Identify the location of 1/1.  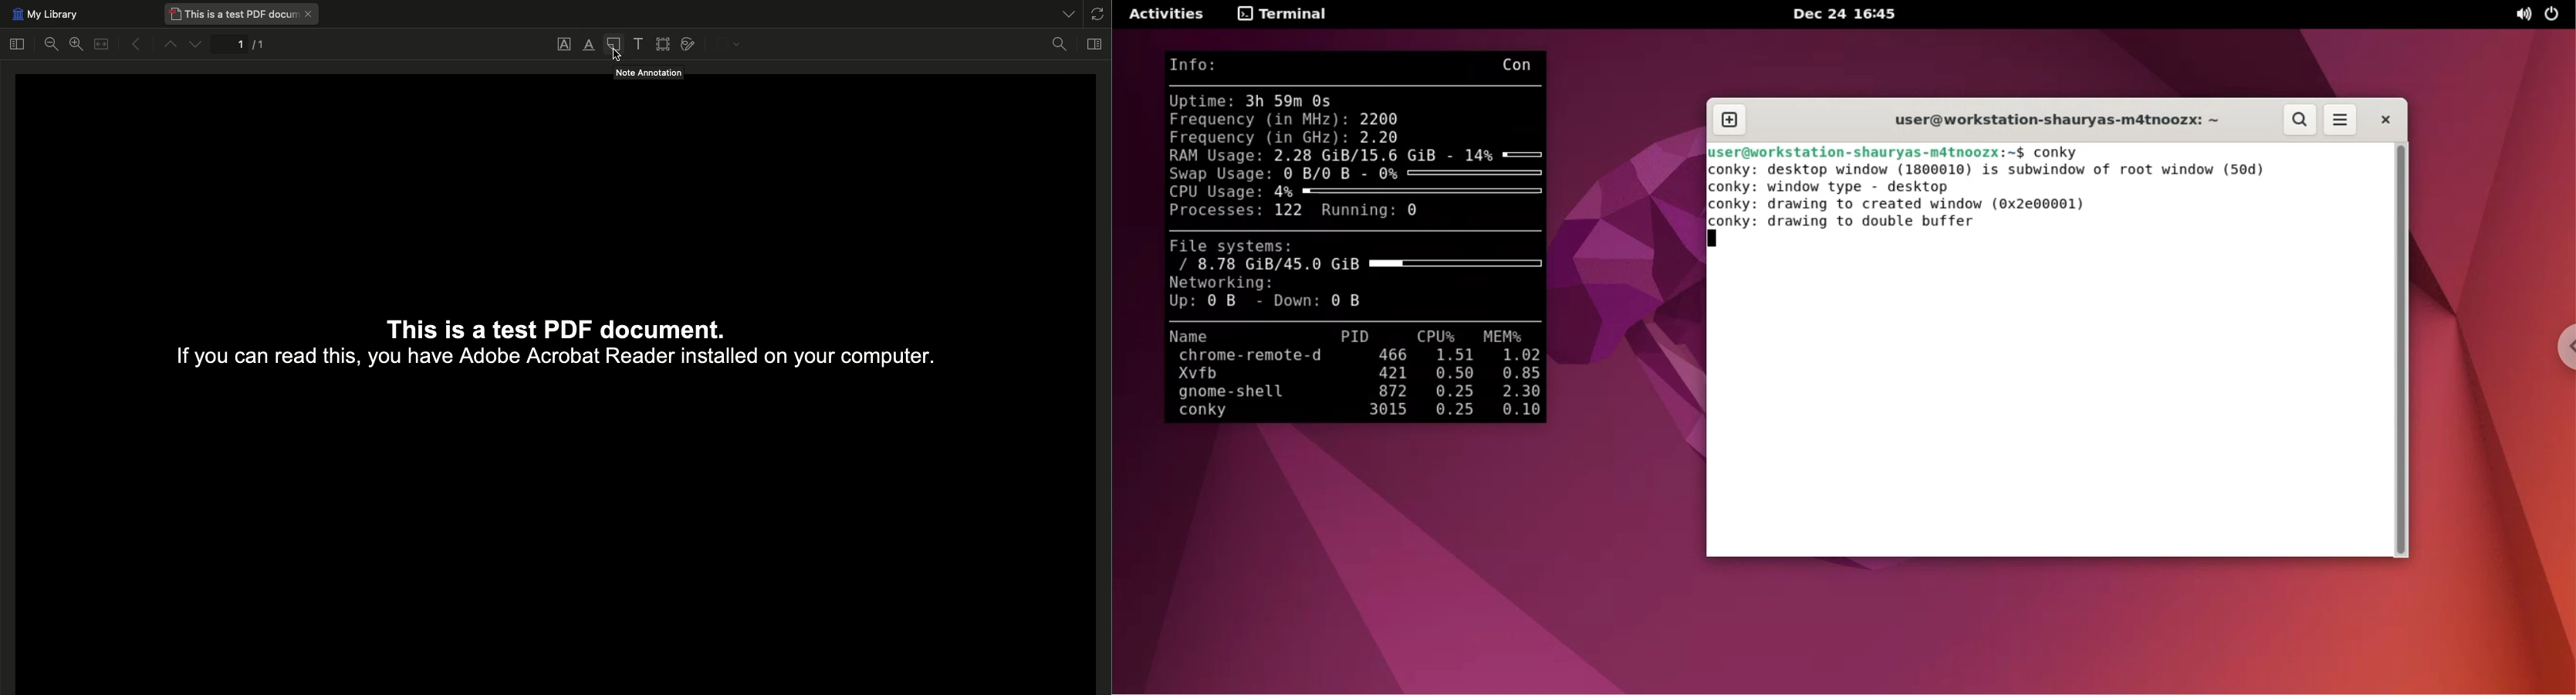
(242, 46).